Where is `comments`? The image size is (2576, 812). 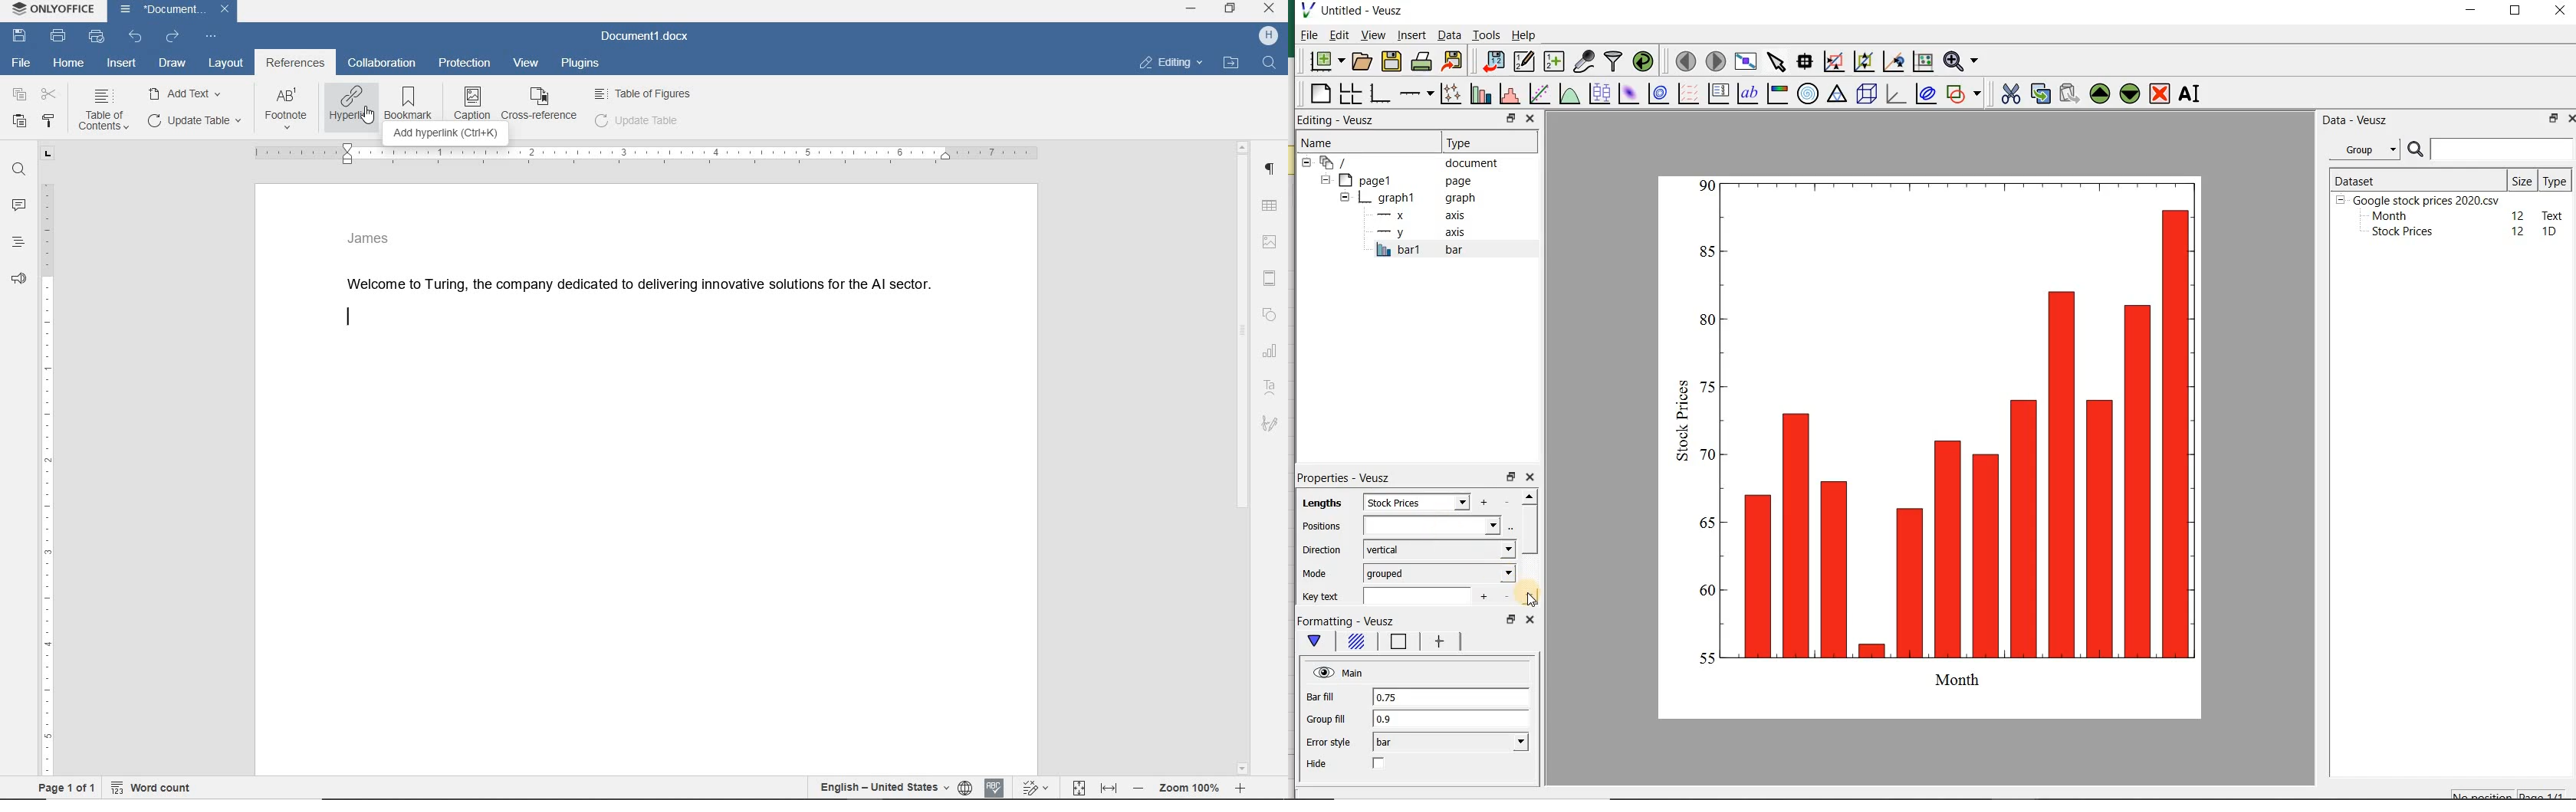 comments is located at coordinates (20, 205).